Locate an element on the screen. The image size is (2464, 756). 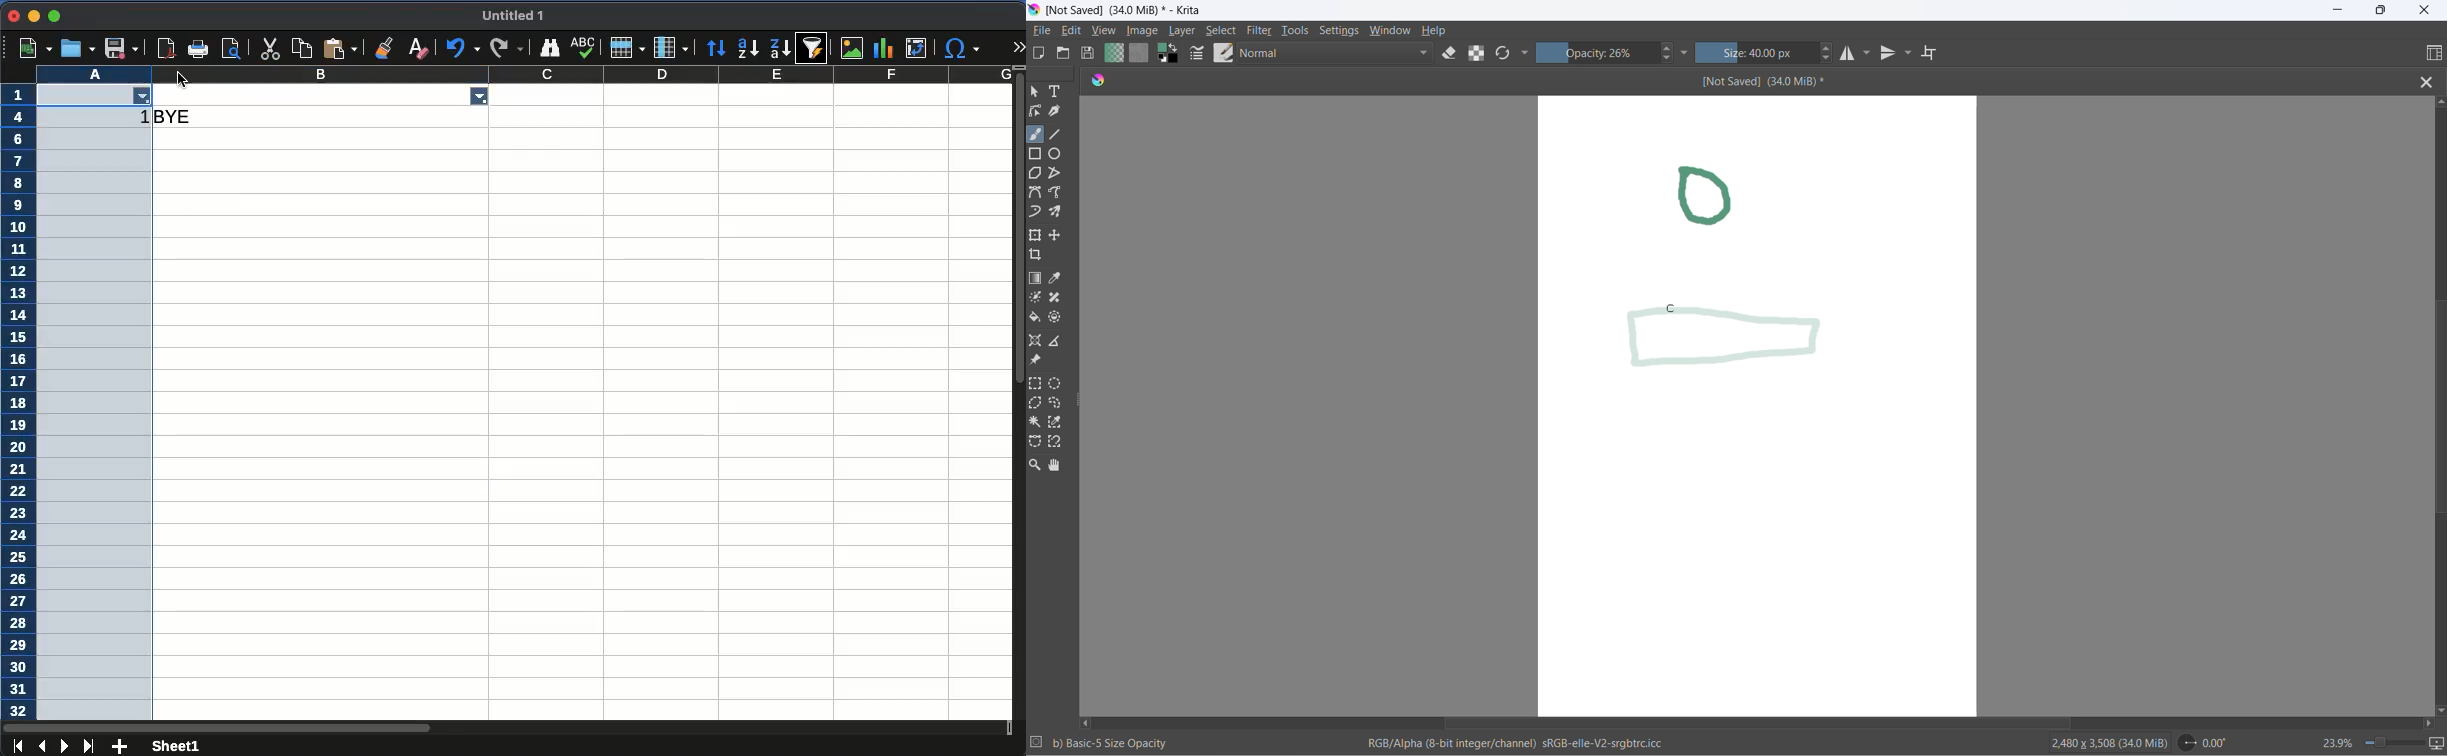
pivot is located at coordinates (915, 48).